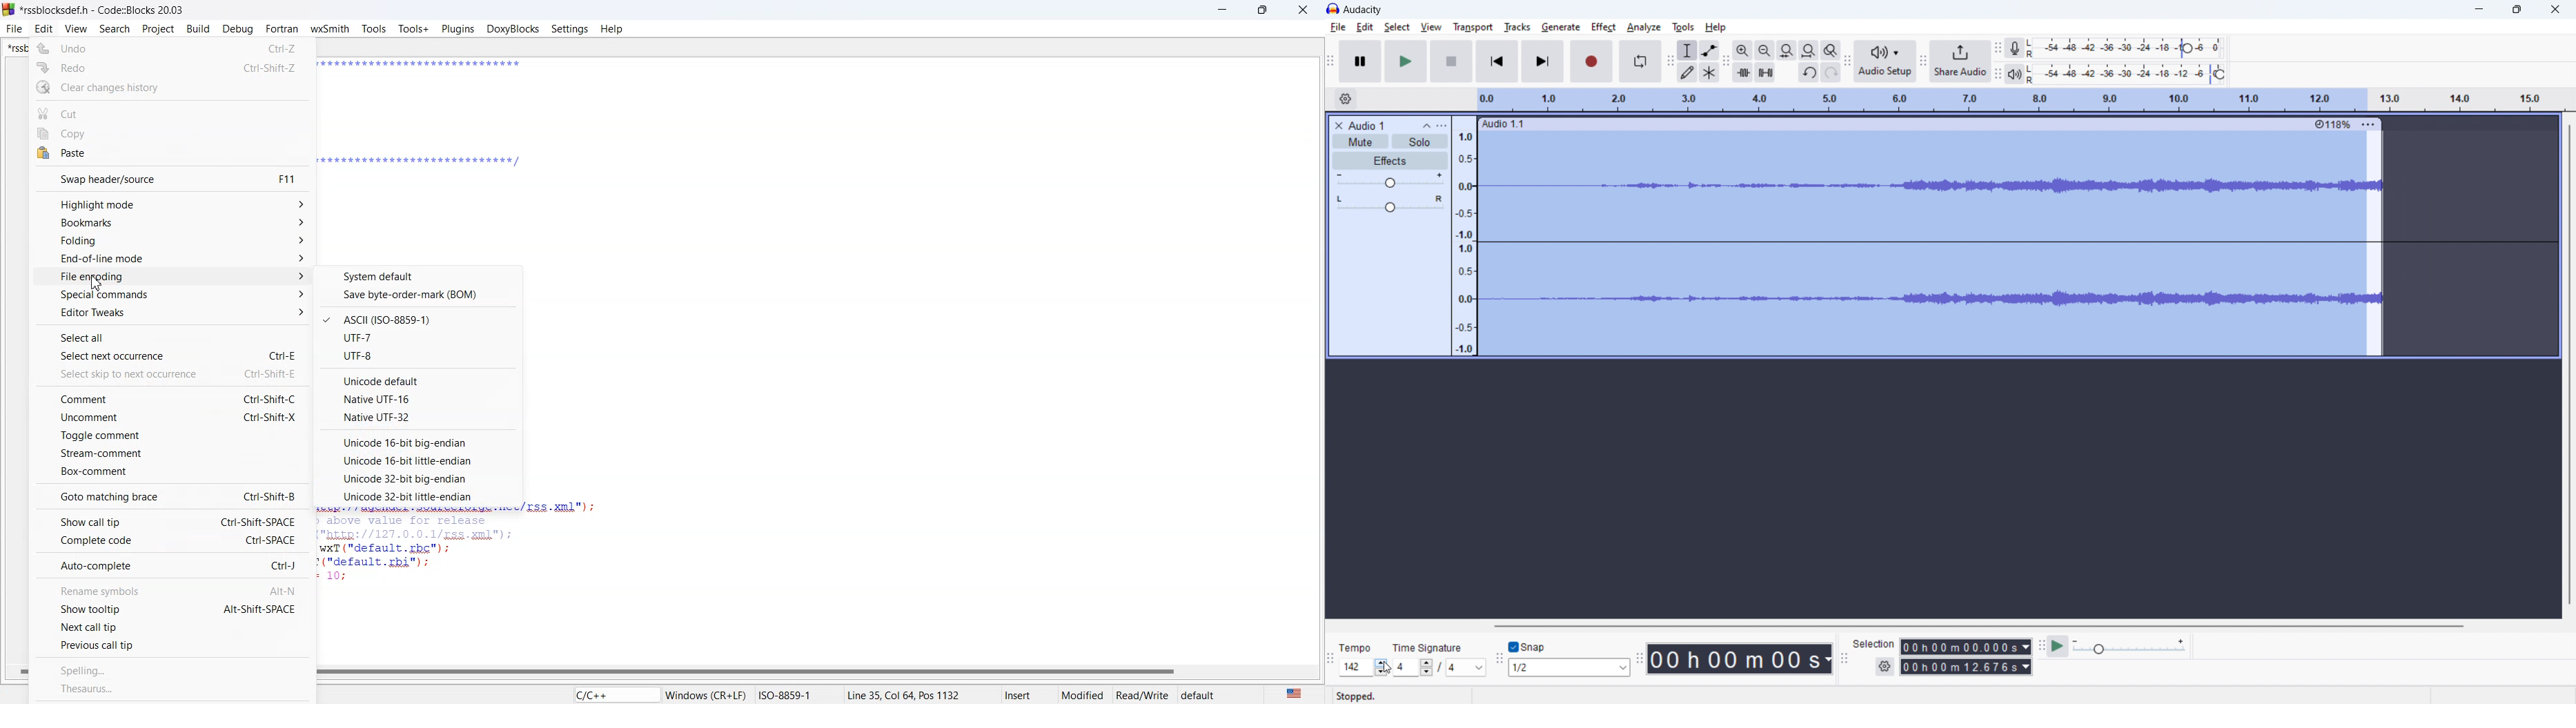 This screenshot has width=2576, height=728. I want to click on Unicode 16-bit little ending, so click(417, 461).